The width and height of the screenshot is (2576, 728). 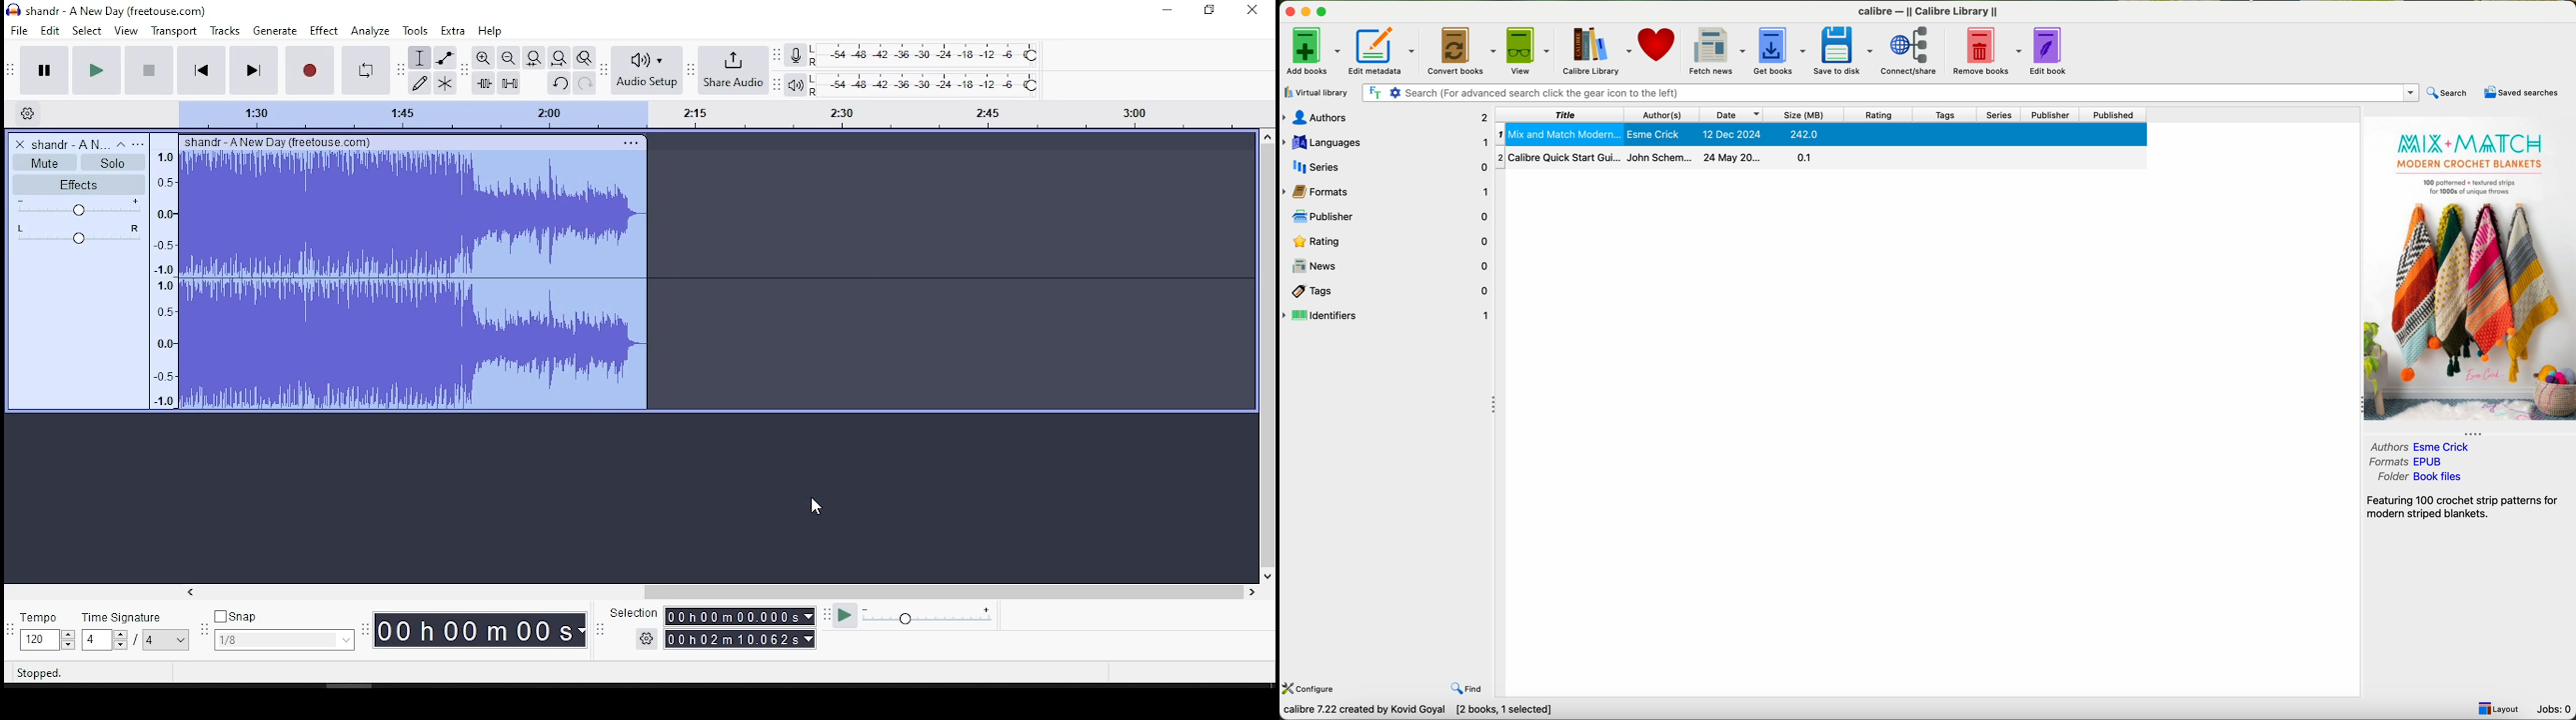 I want to click on rating, so click(x=1878, y=114).